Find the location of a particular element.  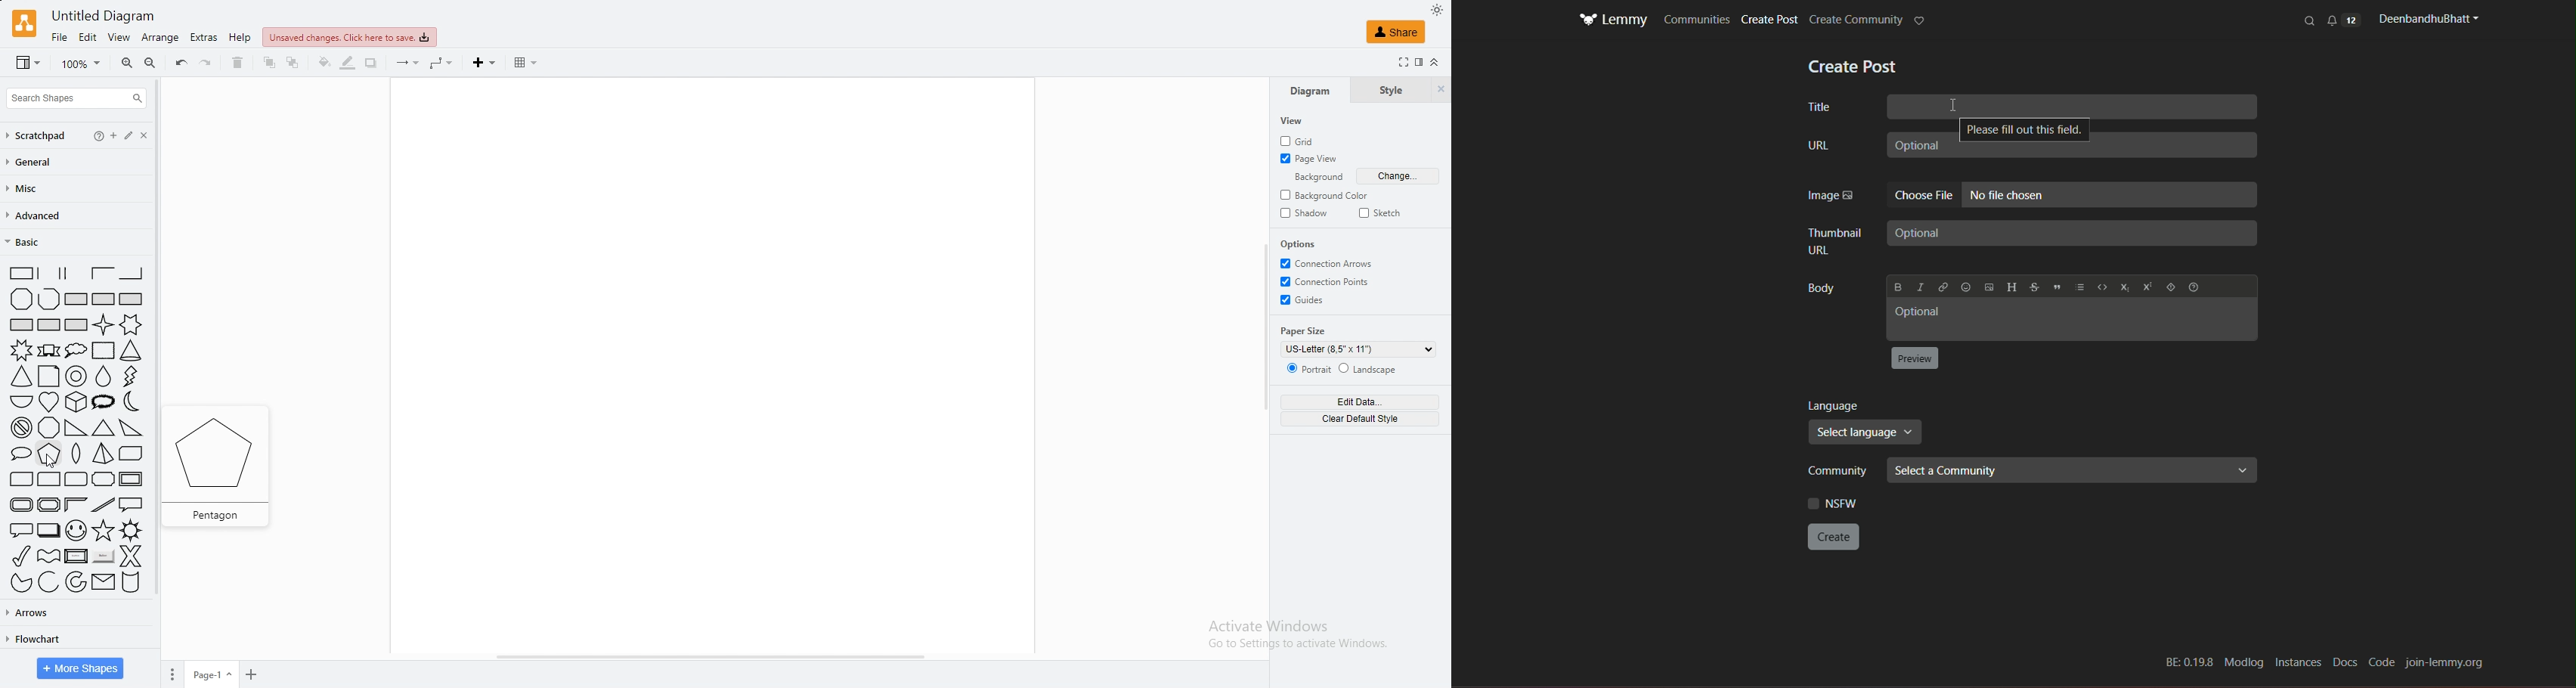

insert is located at coordinates (486, 63).